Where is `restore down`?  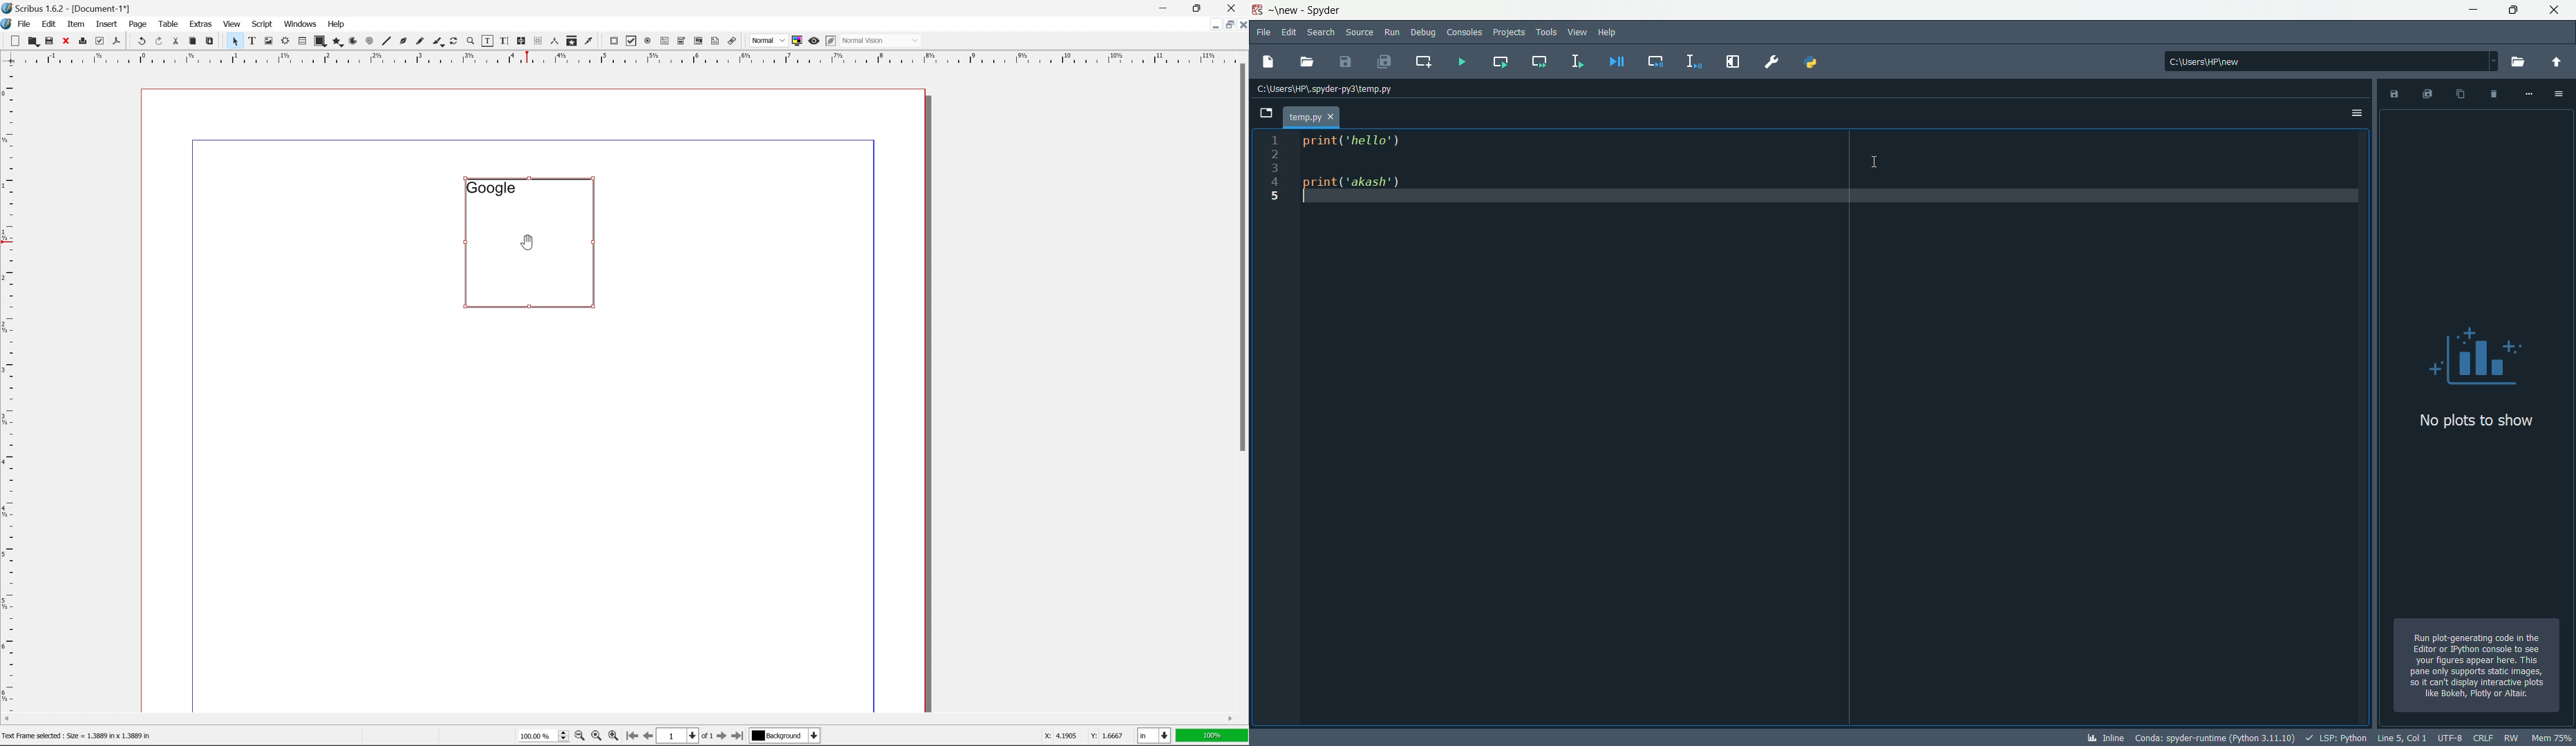
restore down is located at coordinates (1225, 24).